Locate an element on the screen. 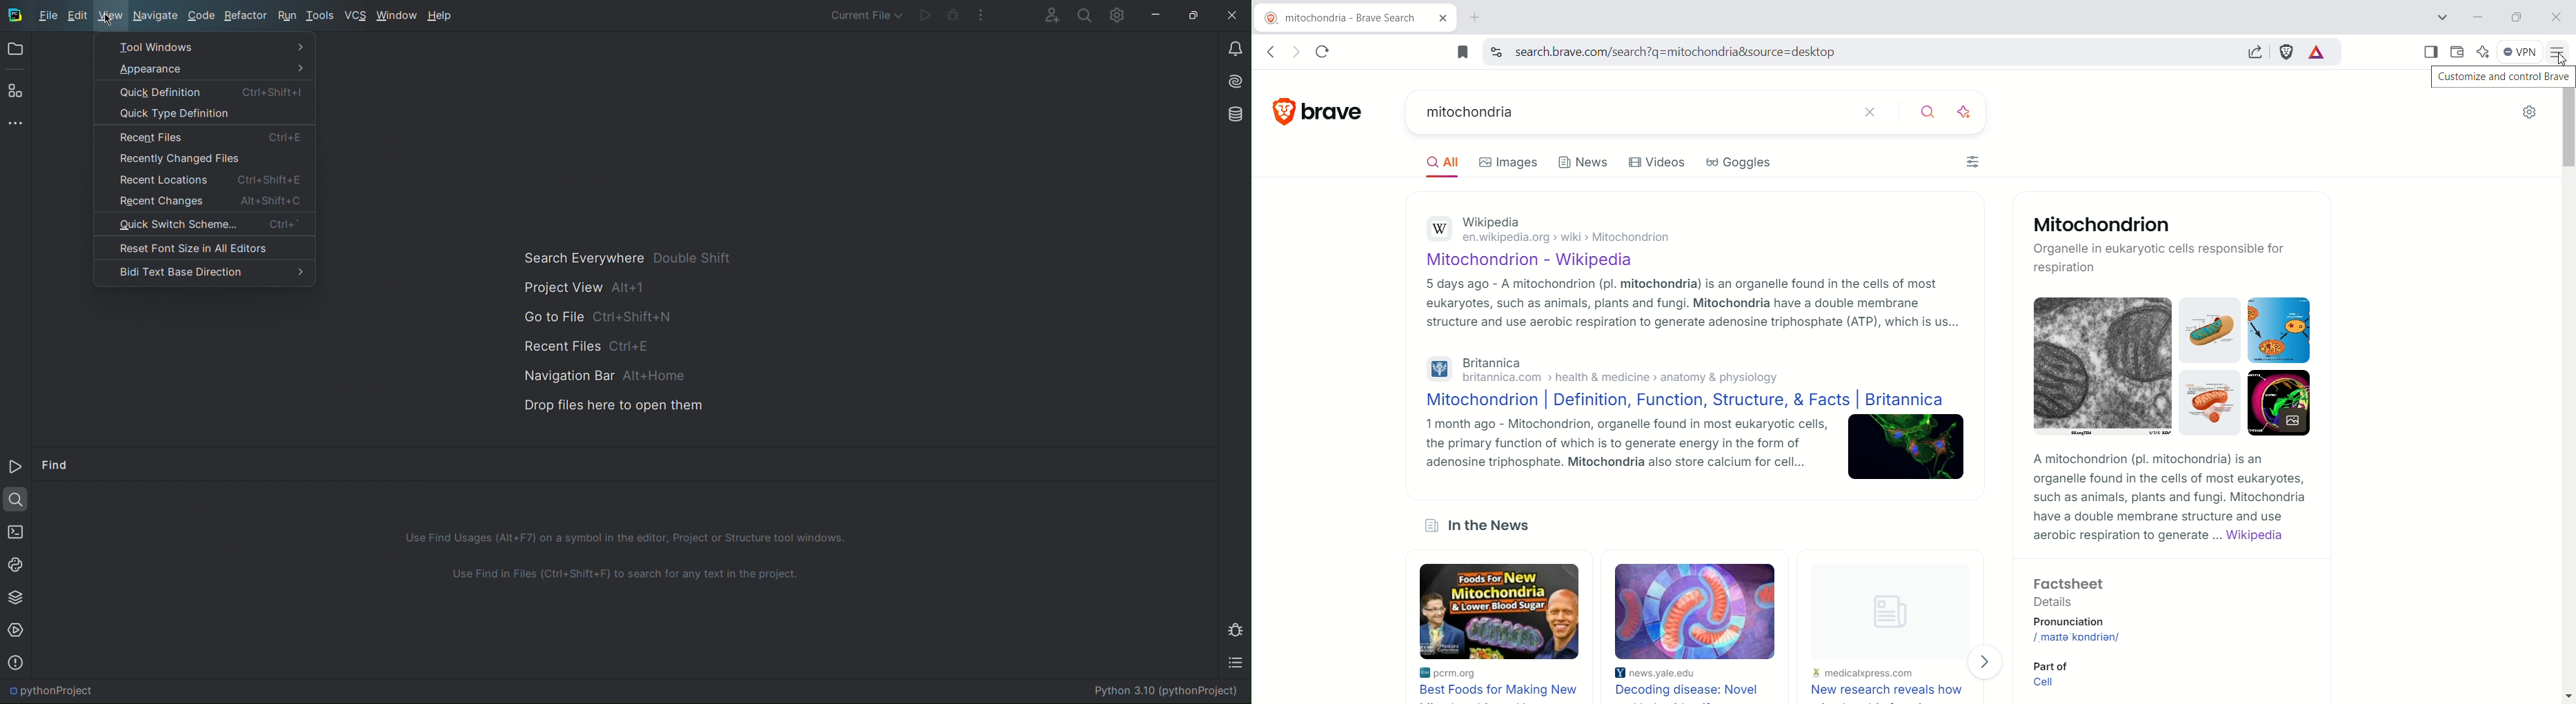 The image size is (2576, 728). Recent Changes is located at coordinates (202, 201).